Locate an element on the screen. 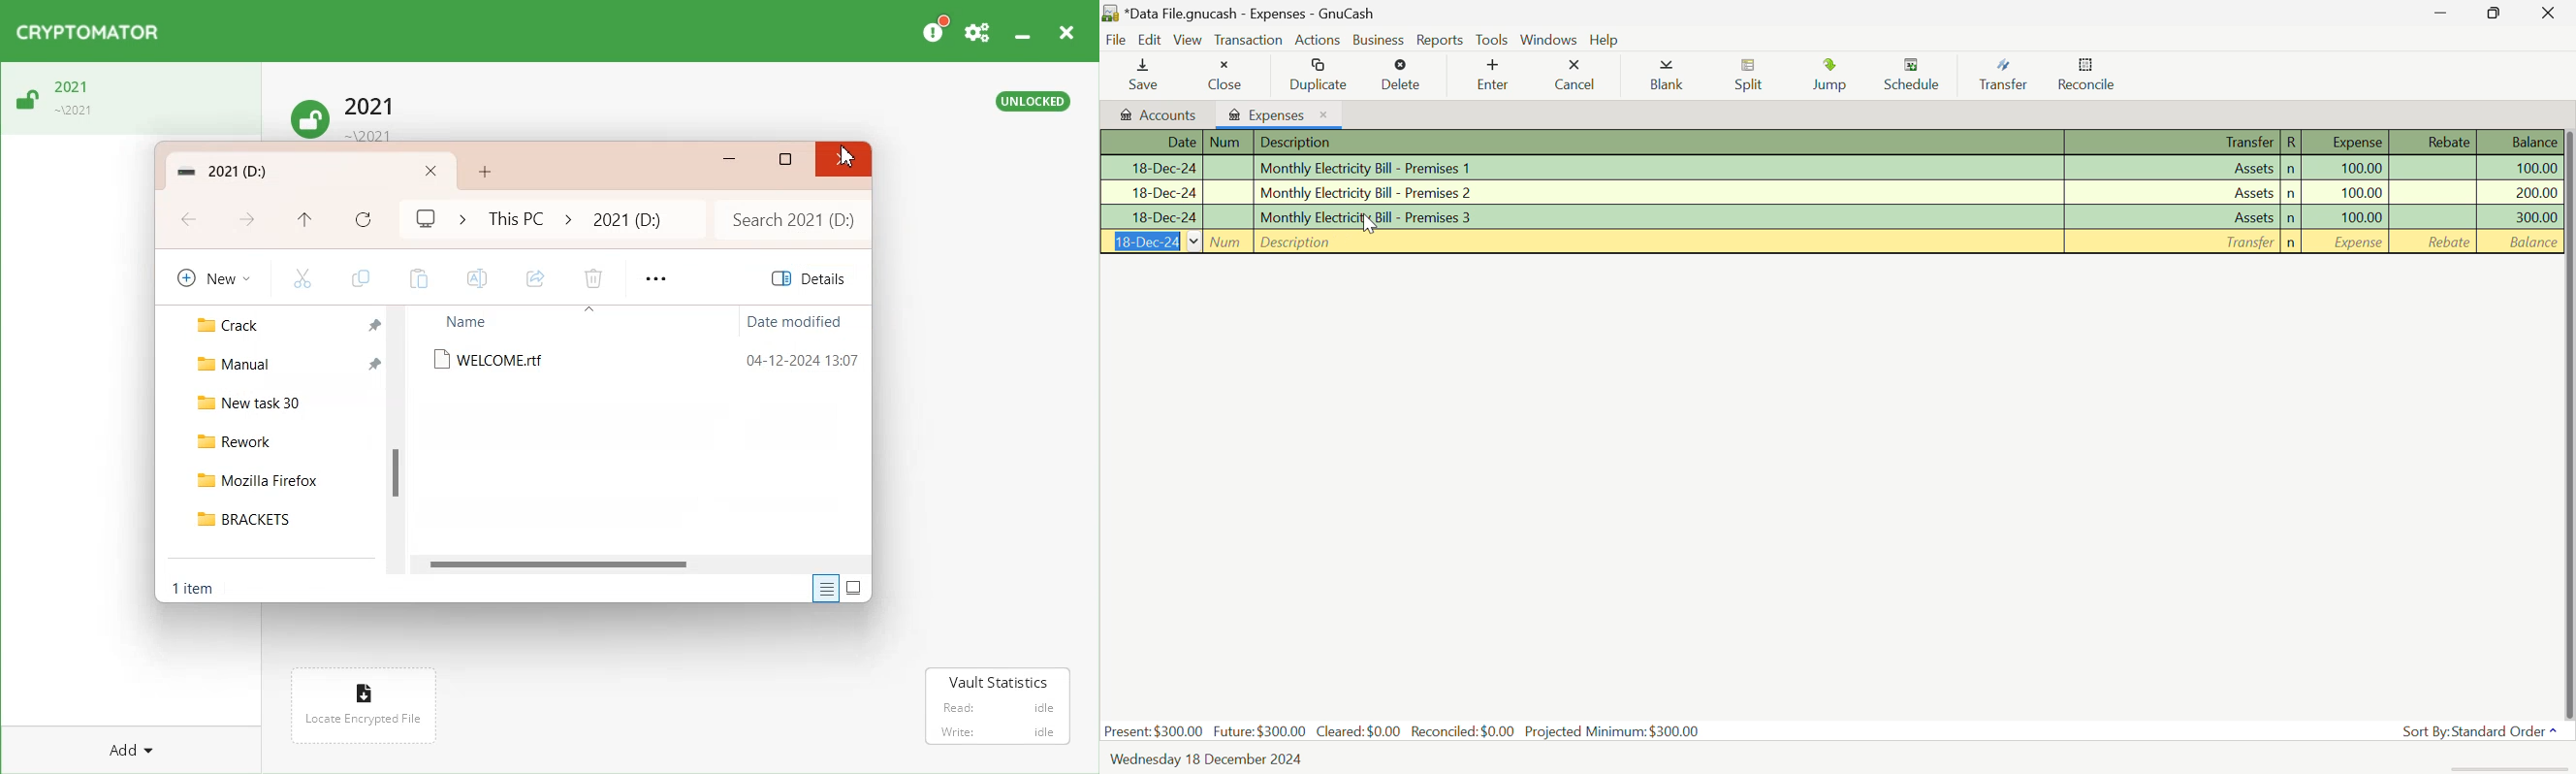  Reports is located at coordinates (1440, 40).